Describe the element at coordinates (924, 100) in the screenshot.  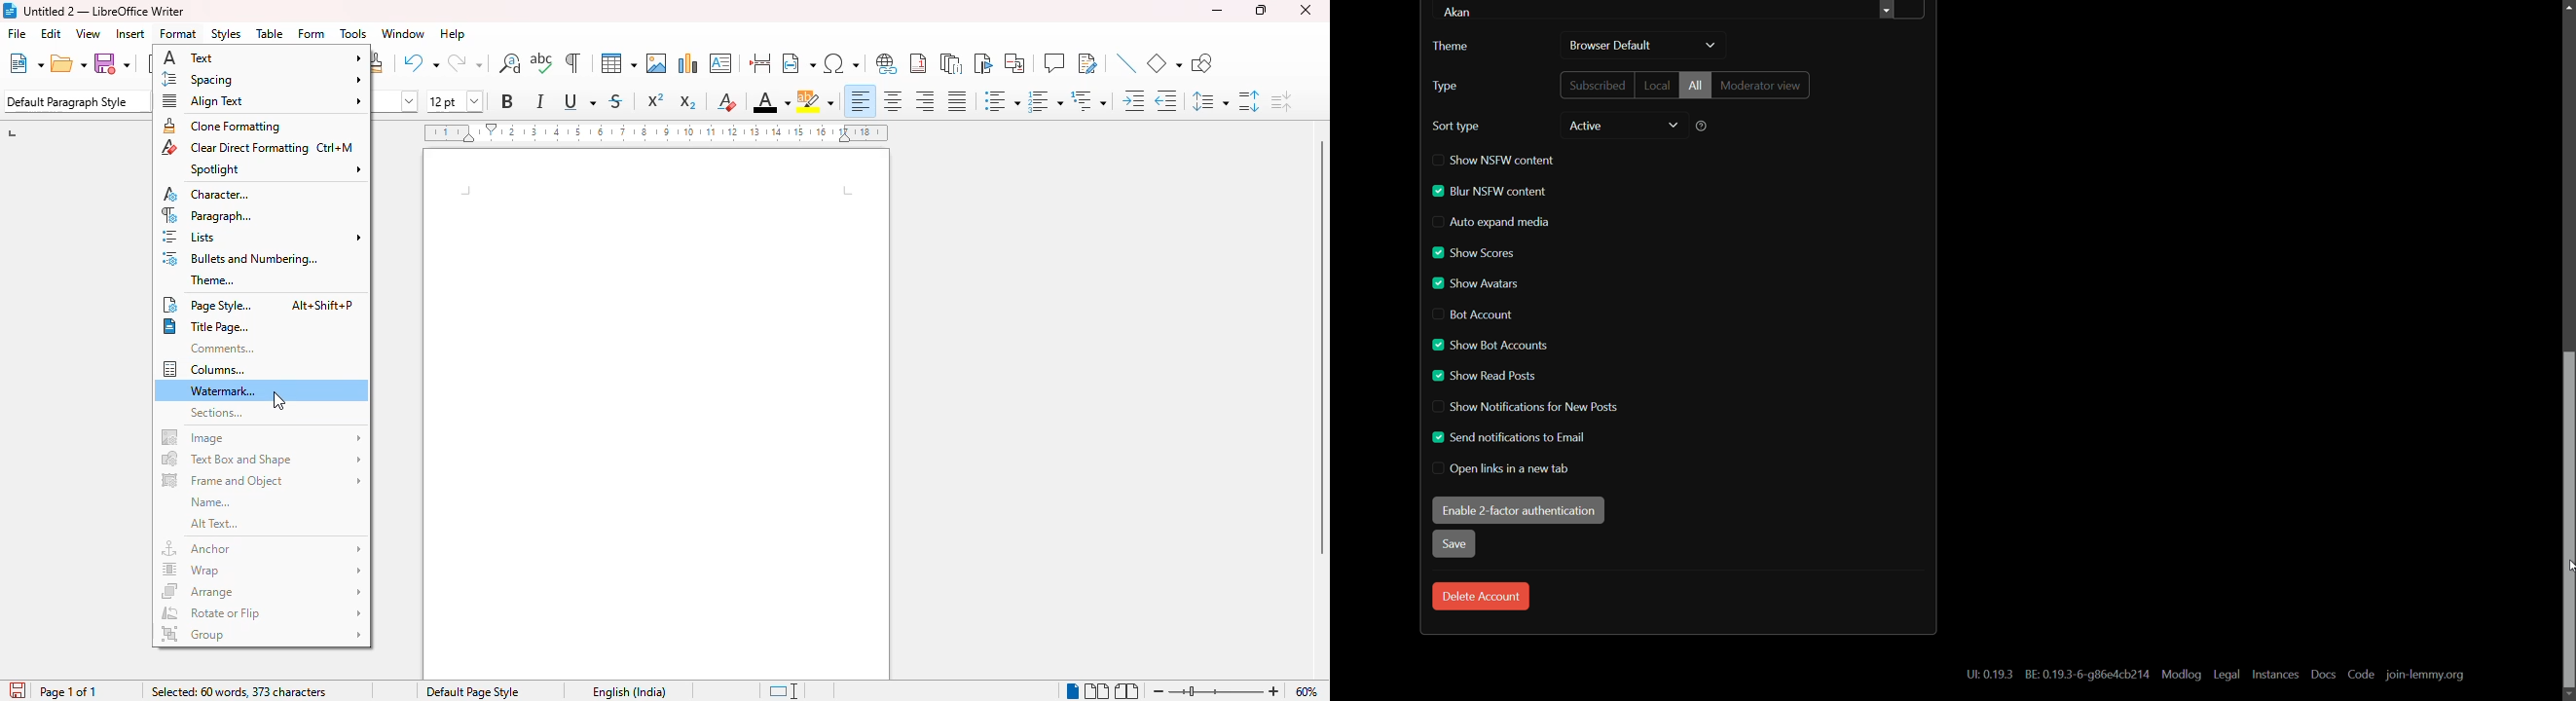
I see `align right` at that location.